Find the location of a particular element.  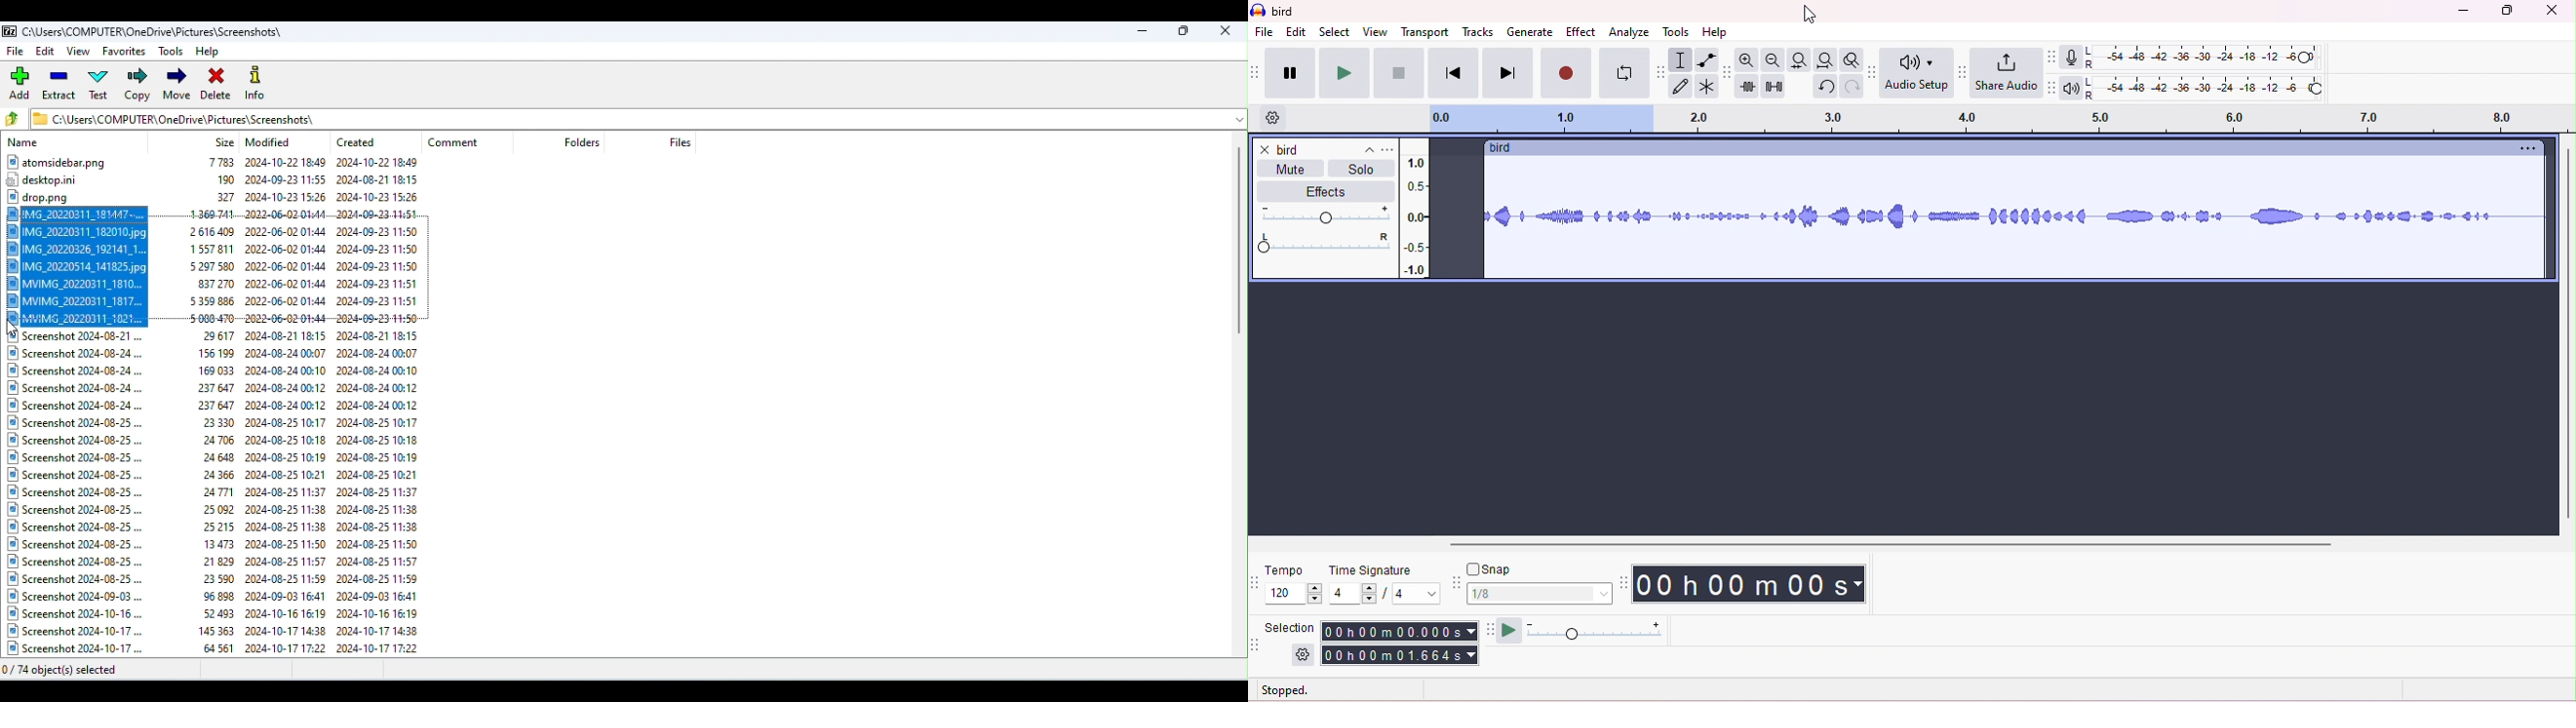

record meter is located at coordinates (2070, 57).